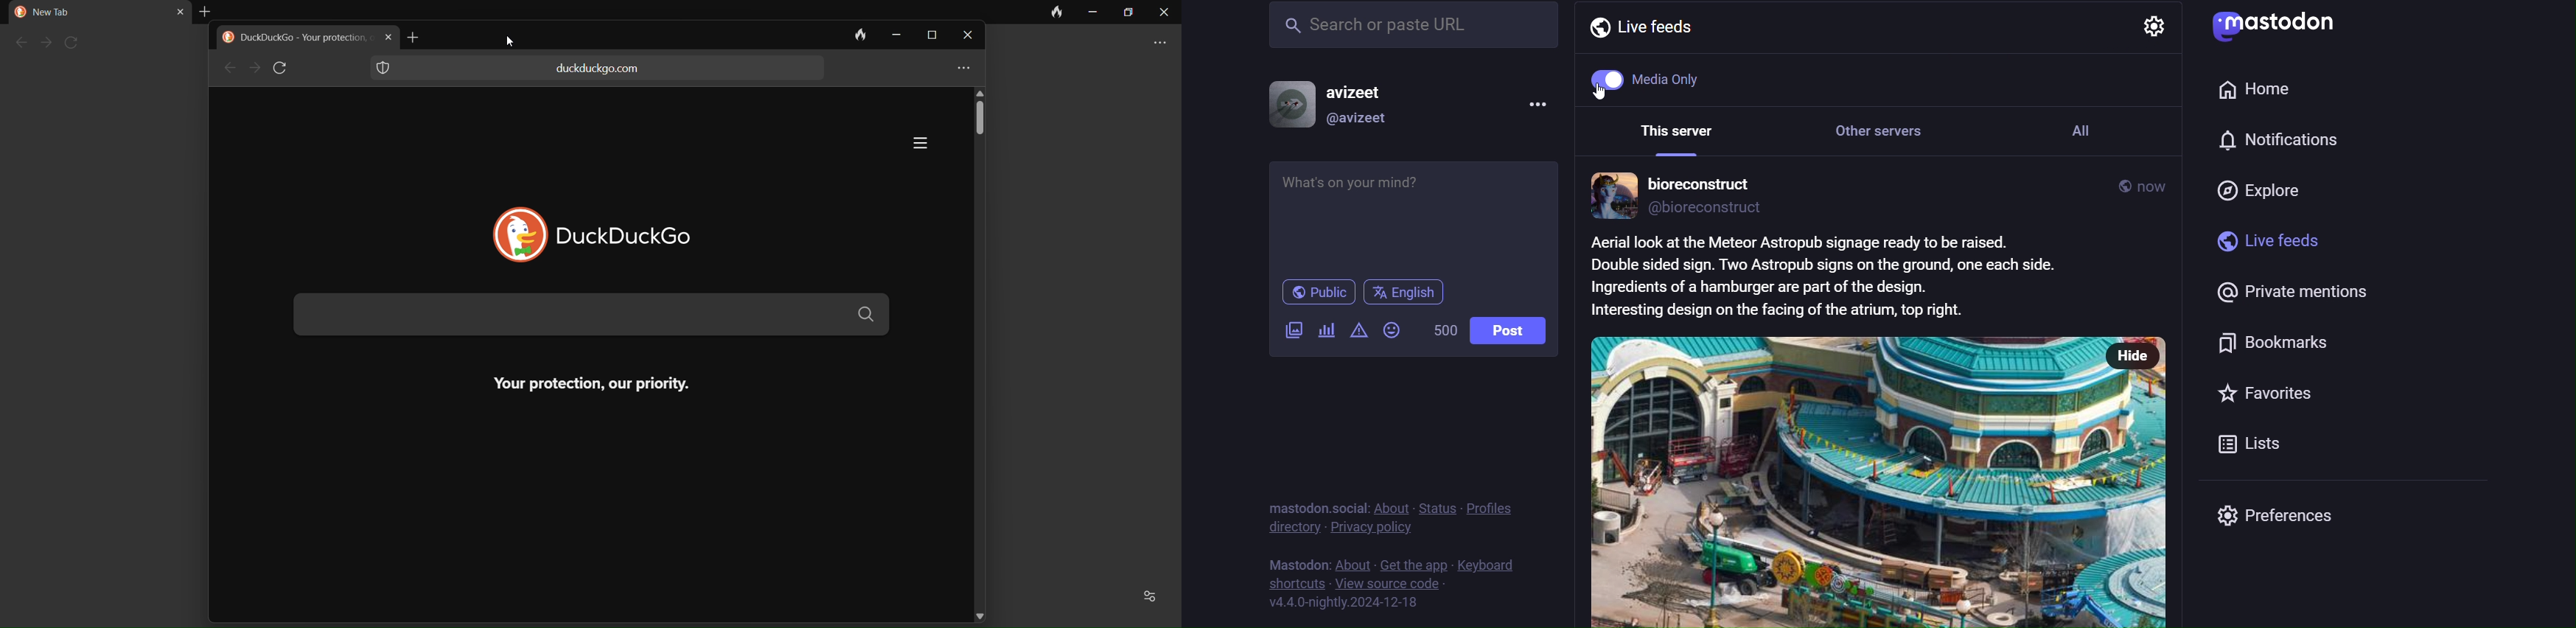 This screenshot has width=2576, height=644. I want to click on status, so click(1434, 501).